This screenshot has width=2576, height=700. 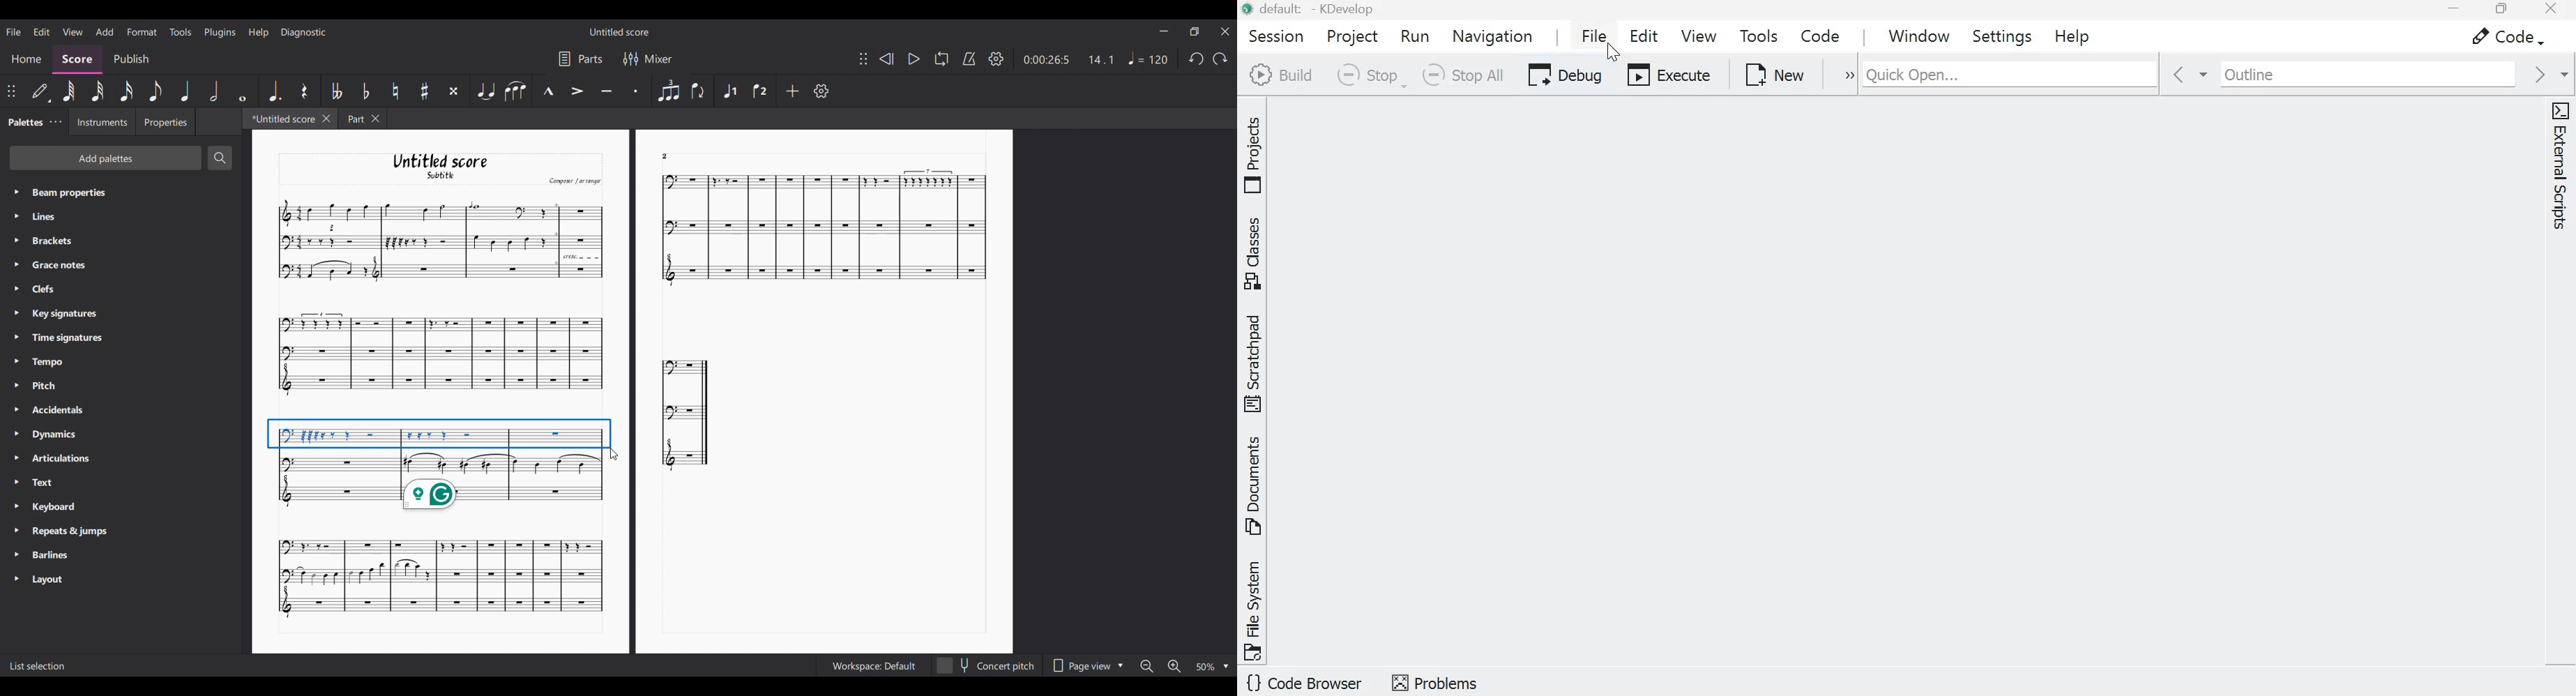 What do you see at coordinates (362, 119) in the screenshot?
I see `Part X` at bounding box center [362, 119].